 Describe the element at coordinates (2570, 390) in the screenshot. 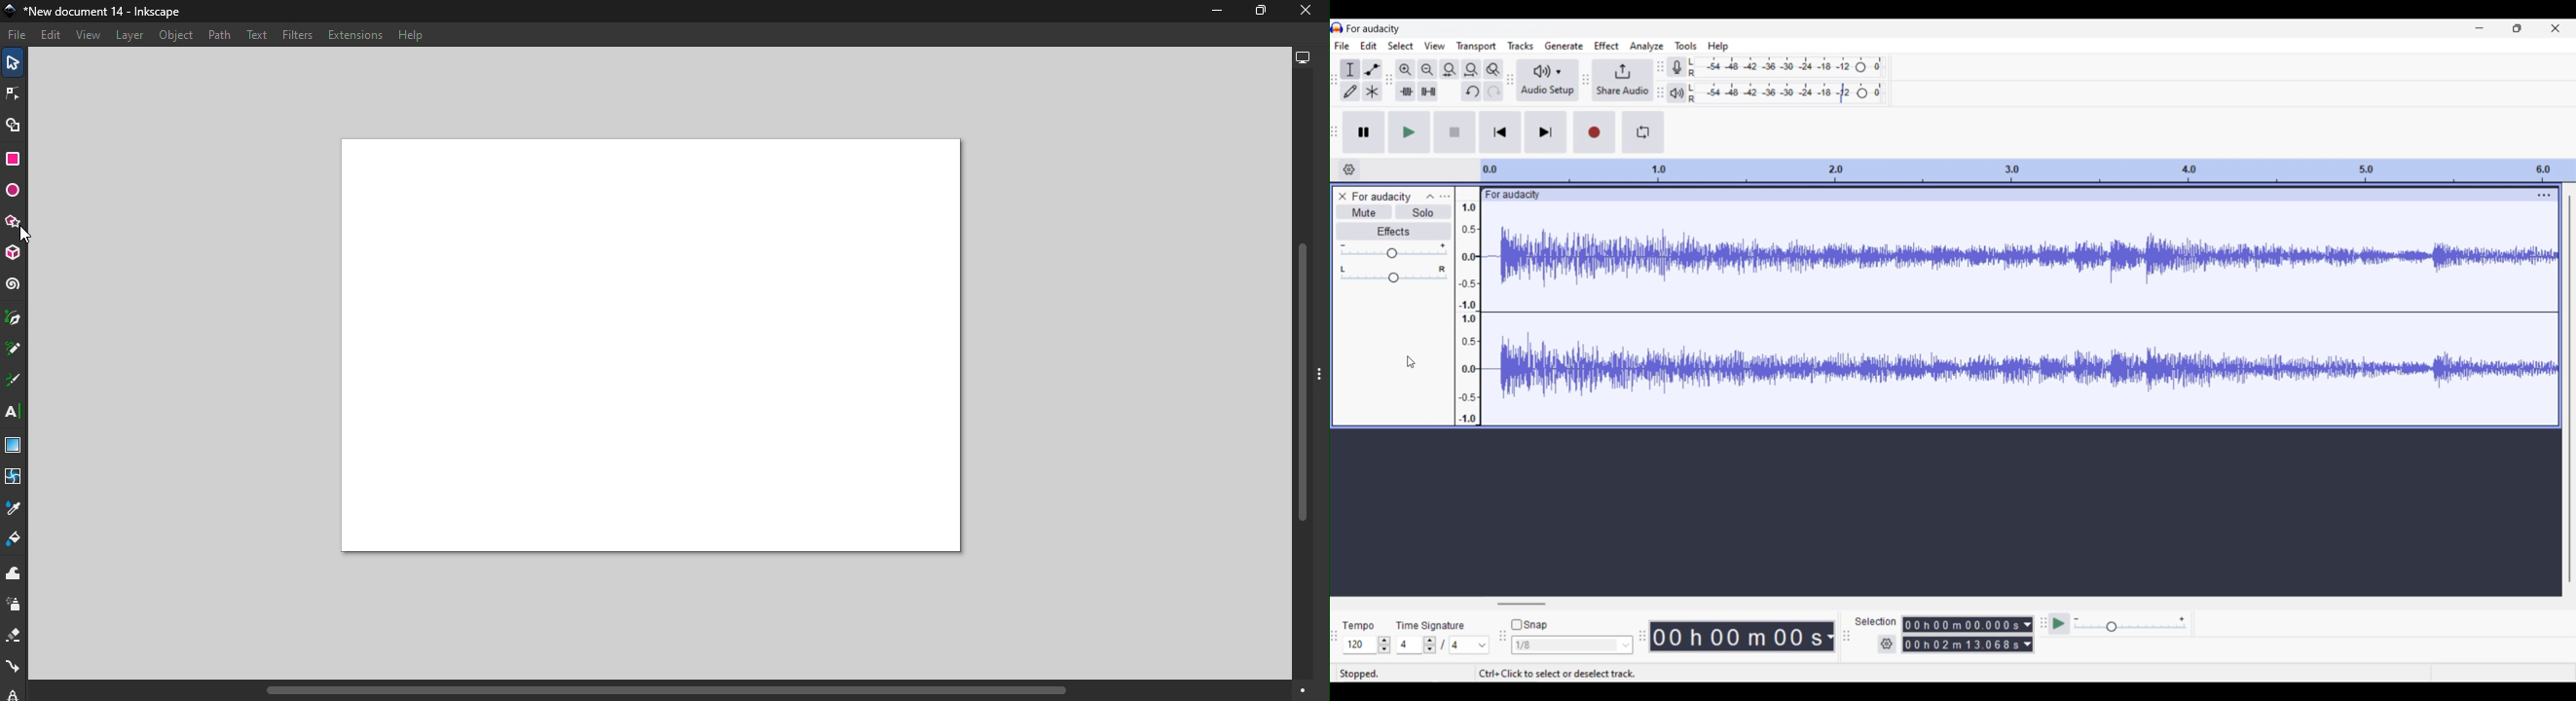

I see `Vertical slide bar` at that location.